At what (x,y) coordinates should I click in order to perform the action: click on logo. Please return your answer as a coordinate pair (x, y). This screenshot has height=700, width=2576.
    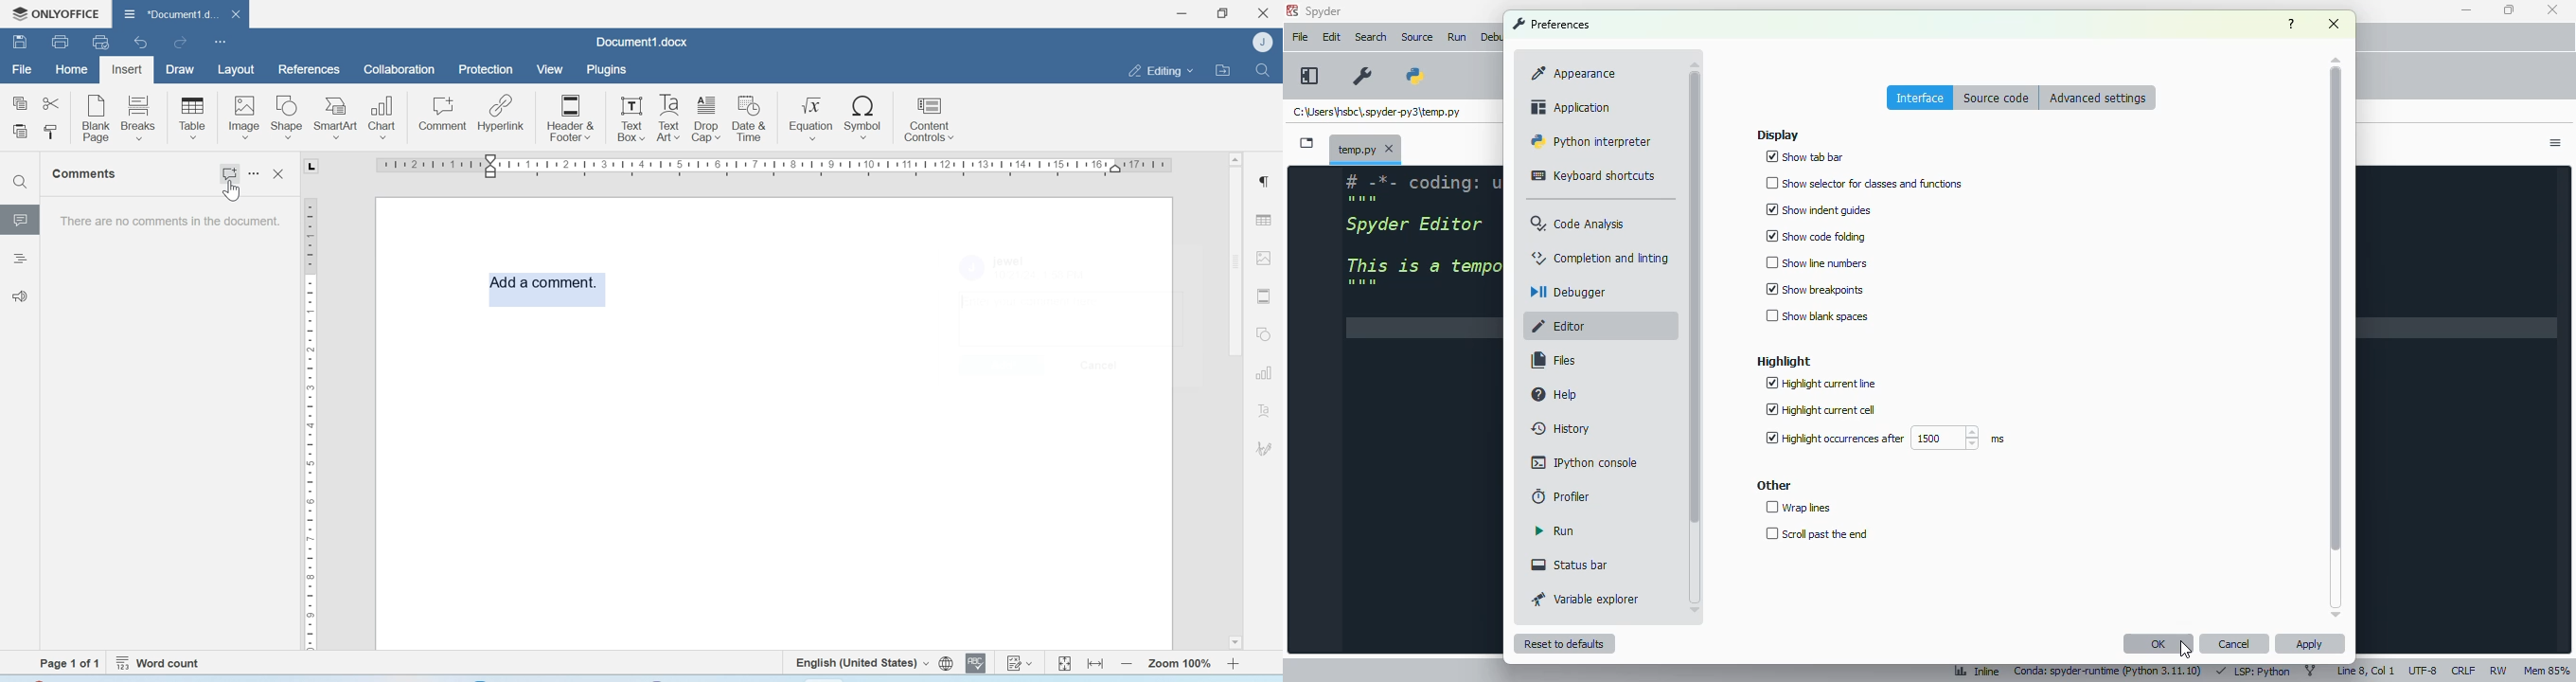
    Looking at the image, I should click on (1292, 9).